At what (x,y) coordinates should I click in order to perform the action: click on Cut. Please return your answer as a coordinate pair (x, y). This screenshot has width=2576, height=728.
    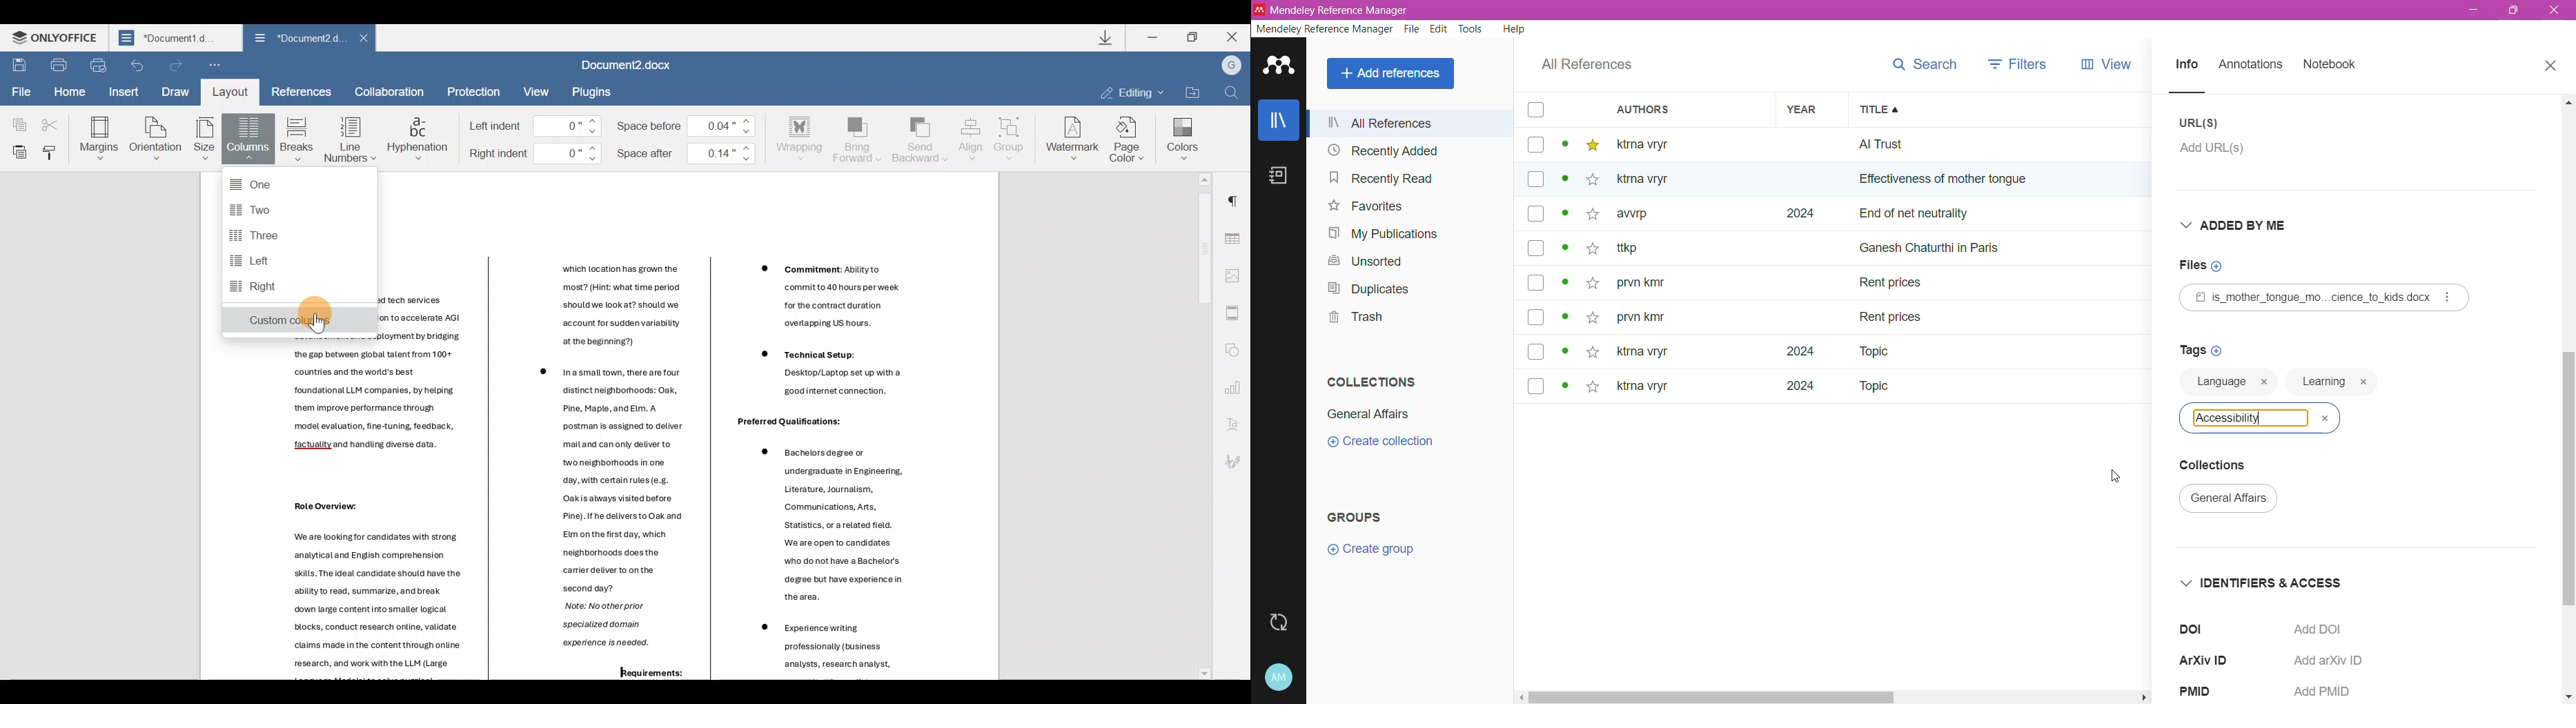
    Looking at the image, I should click on (54, 119).